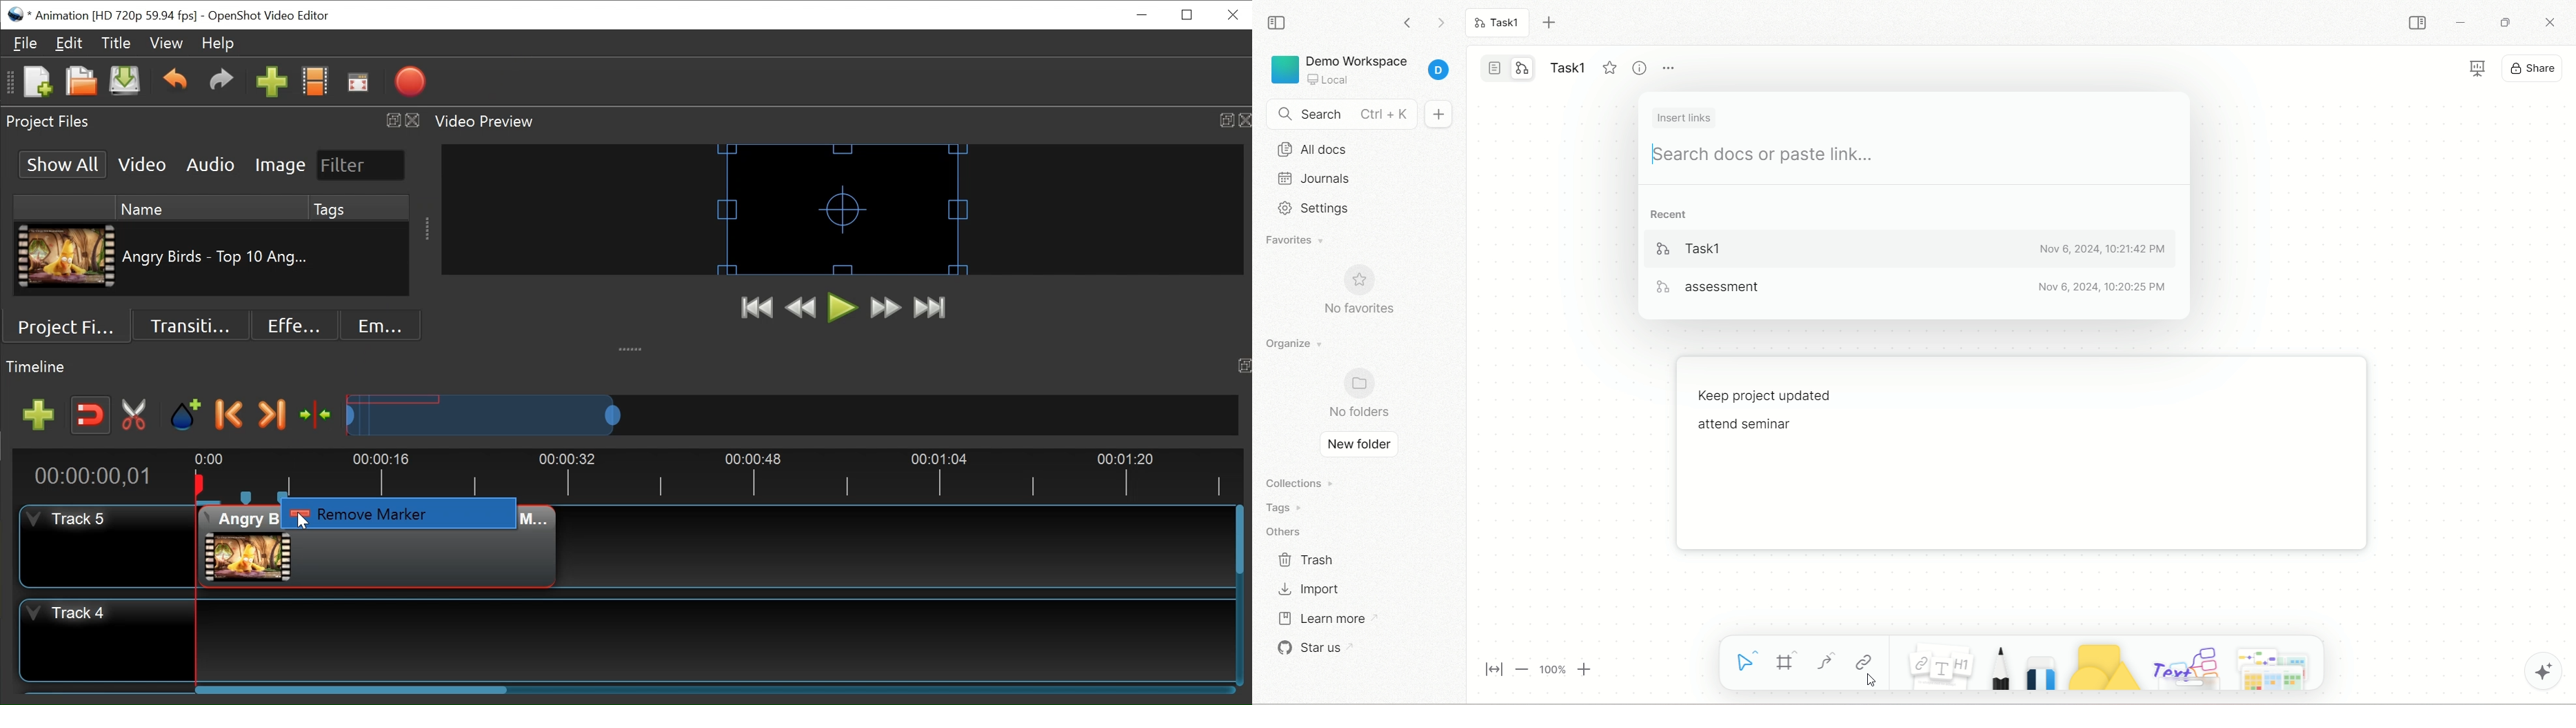 Image resolution: width=2576 pixels, height=728 pixels. What do you see at coordinates (930, 307) in the screenshot?
I see `Jump to End` at bounding box center [930, 307].